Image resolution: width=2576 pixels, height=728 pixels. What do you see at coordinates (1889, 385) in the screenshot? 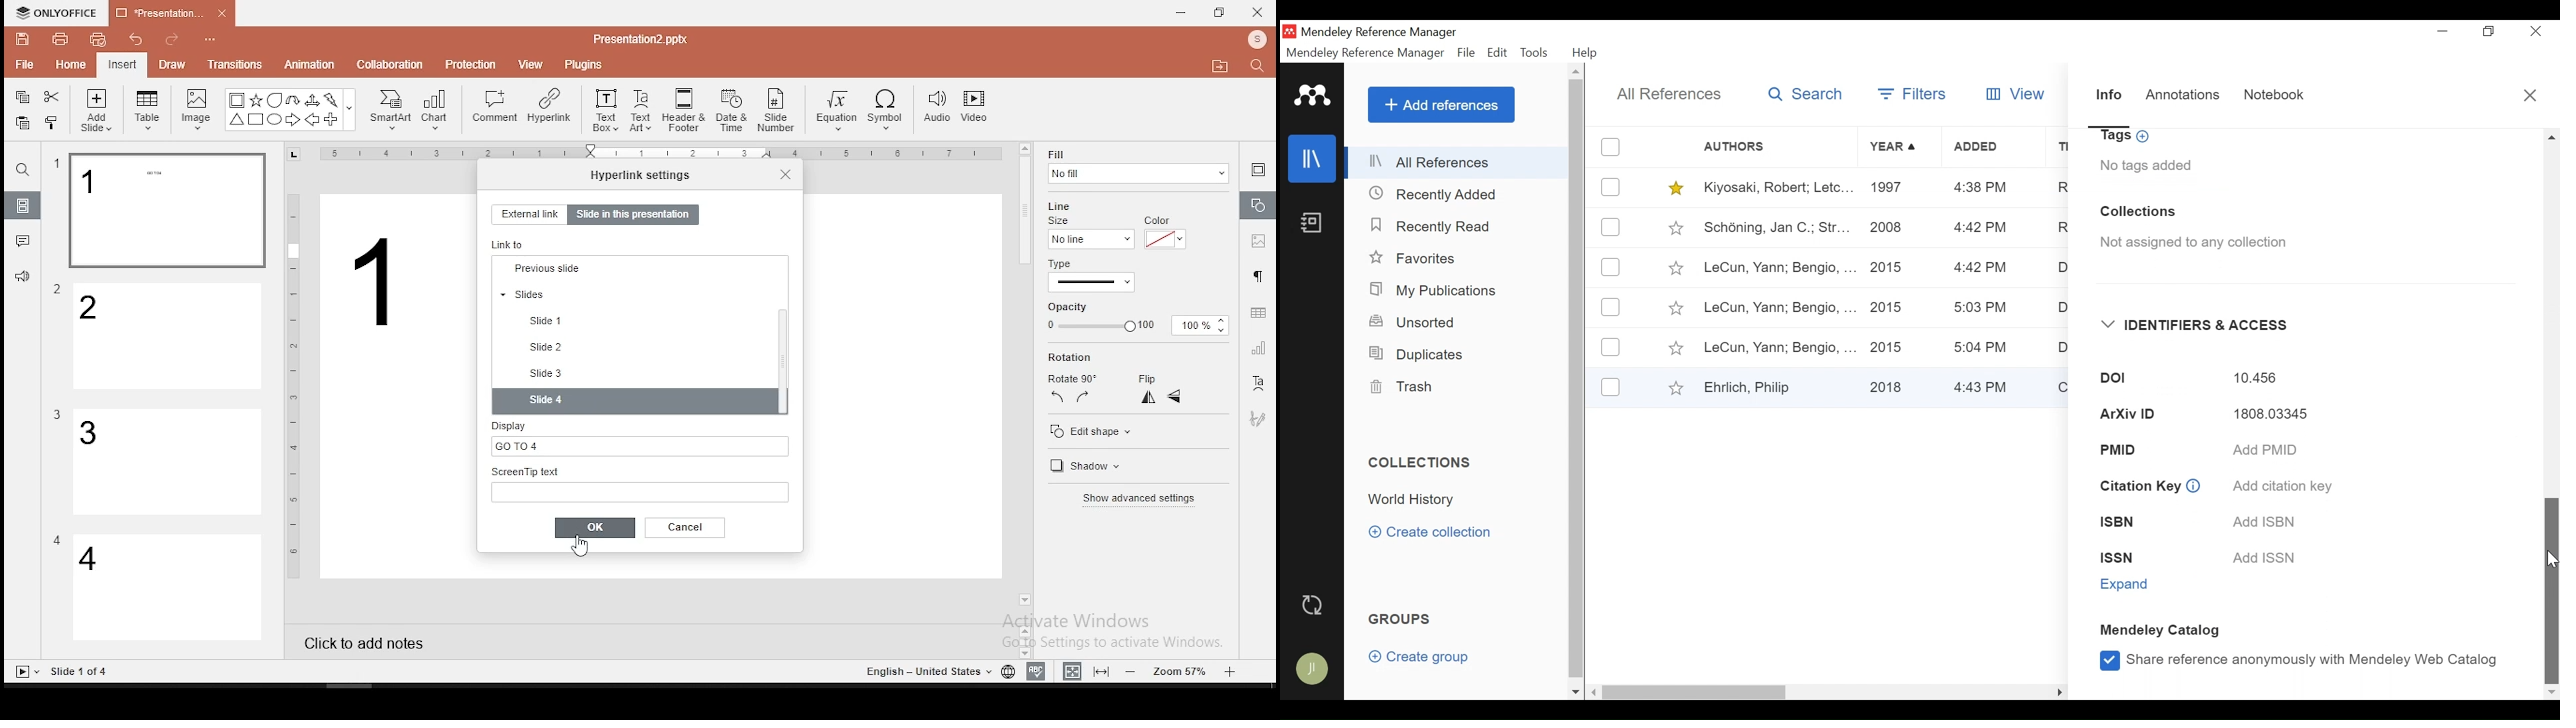
I see `2018` at bounding box center [1889, 385].